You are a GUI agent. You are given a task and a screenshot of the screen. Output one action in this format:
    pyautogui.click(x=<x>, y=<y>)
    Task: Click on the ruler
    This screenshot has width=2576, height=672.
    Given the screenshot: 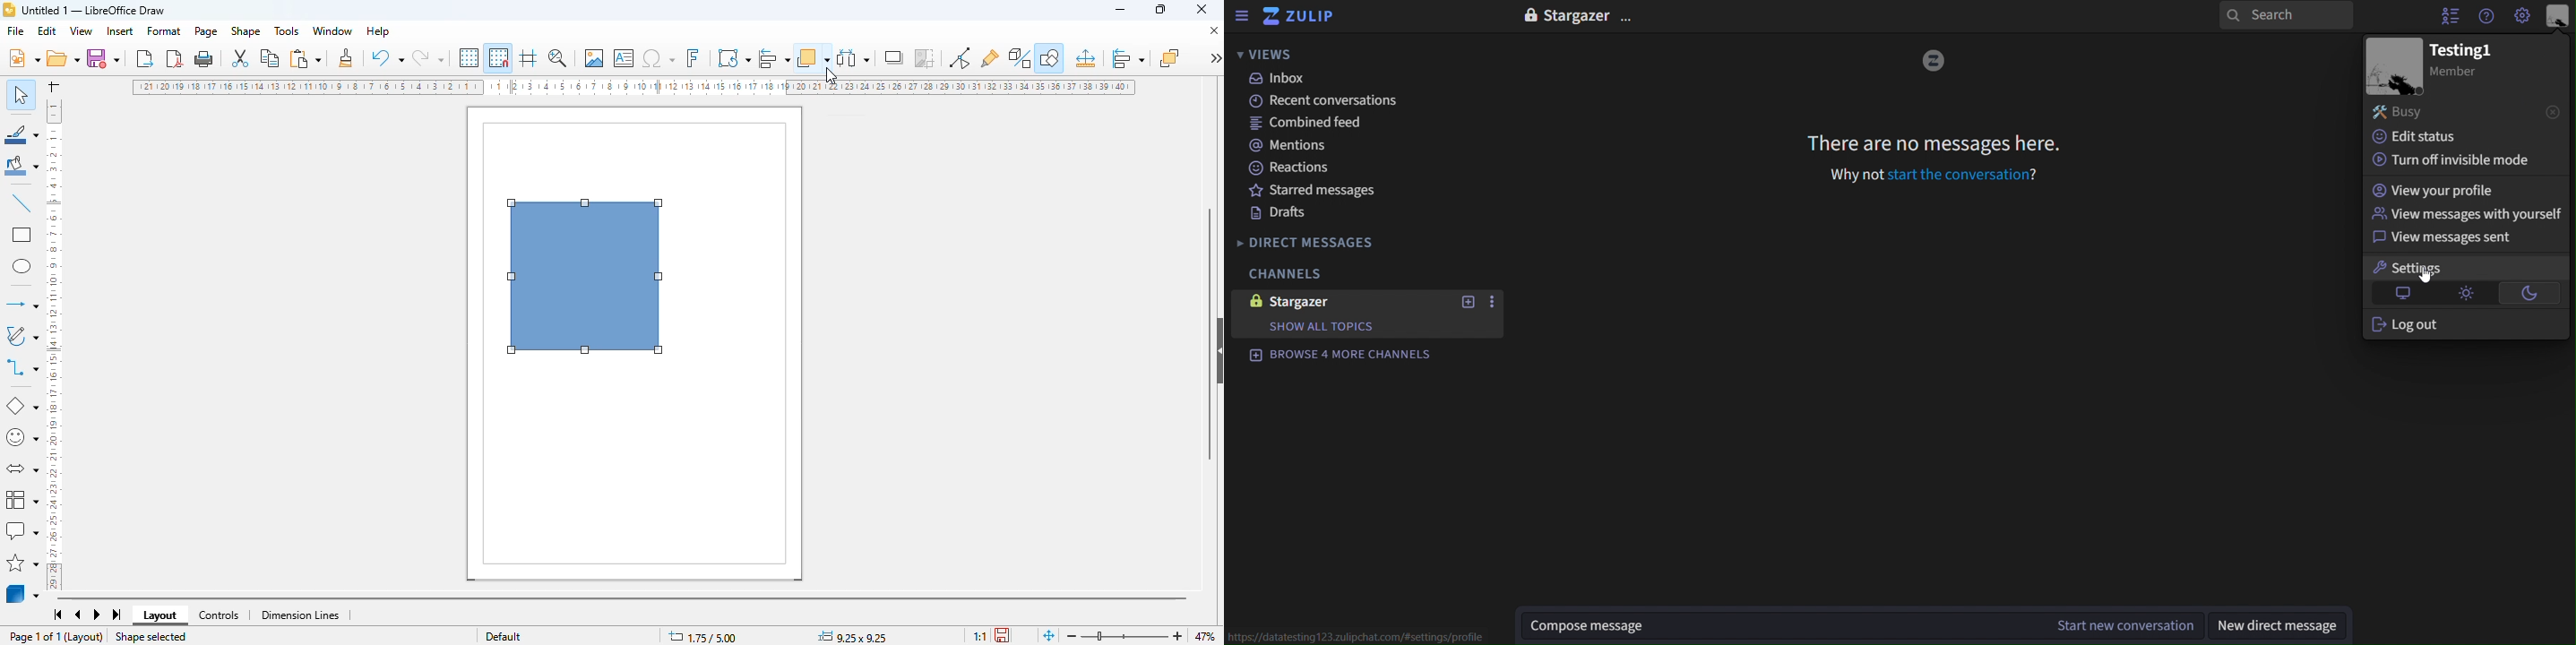 What is the action you would take?
    pyautogui.click(x=635, y=89)
    